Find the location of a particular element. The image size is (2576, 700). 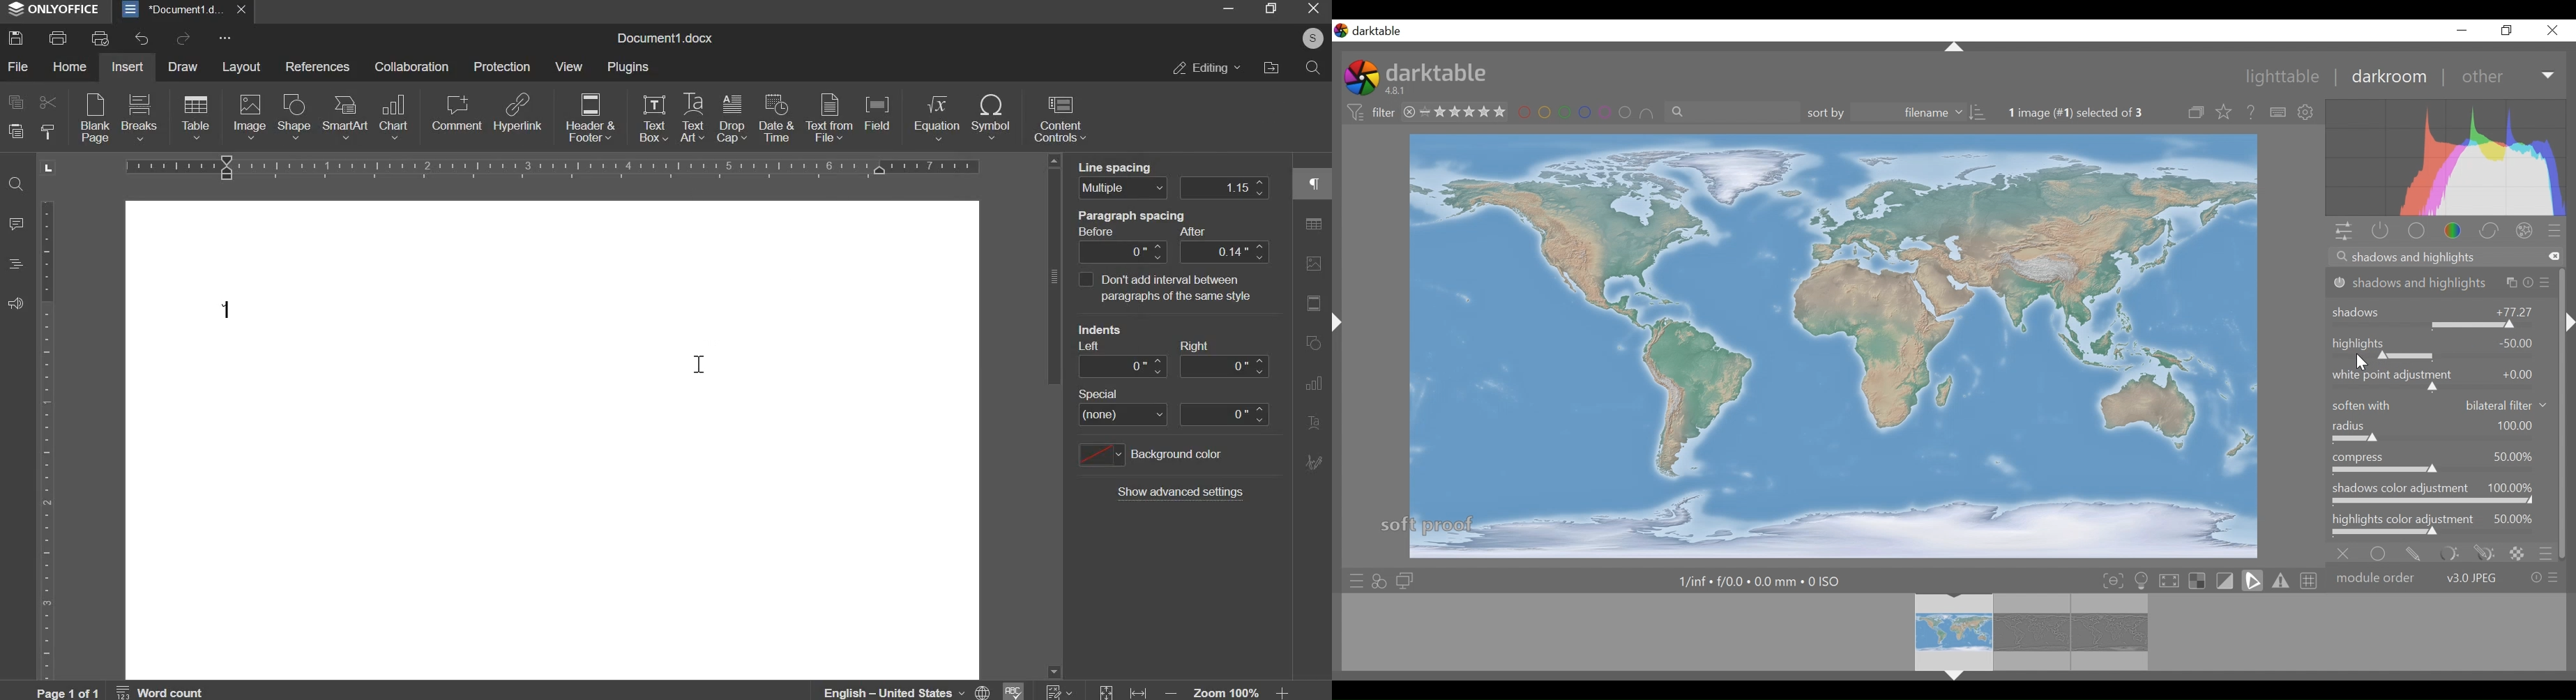

soften with is located at coordinates (2442, 405).